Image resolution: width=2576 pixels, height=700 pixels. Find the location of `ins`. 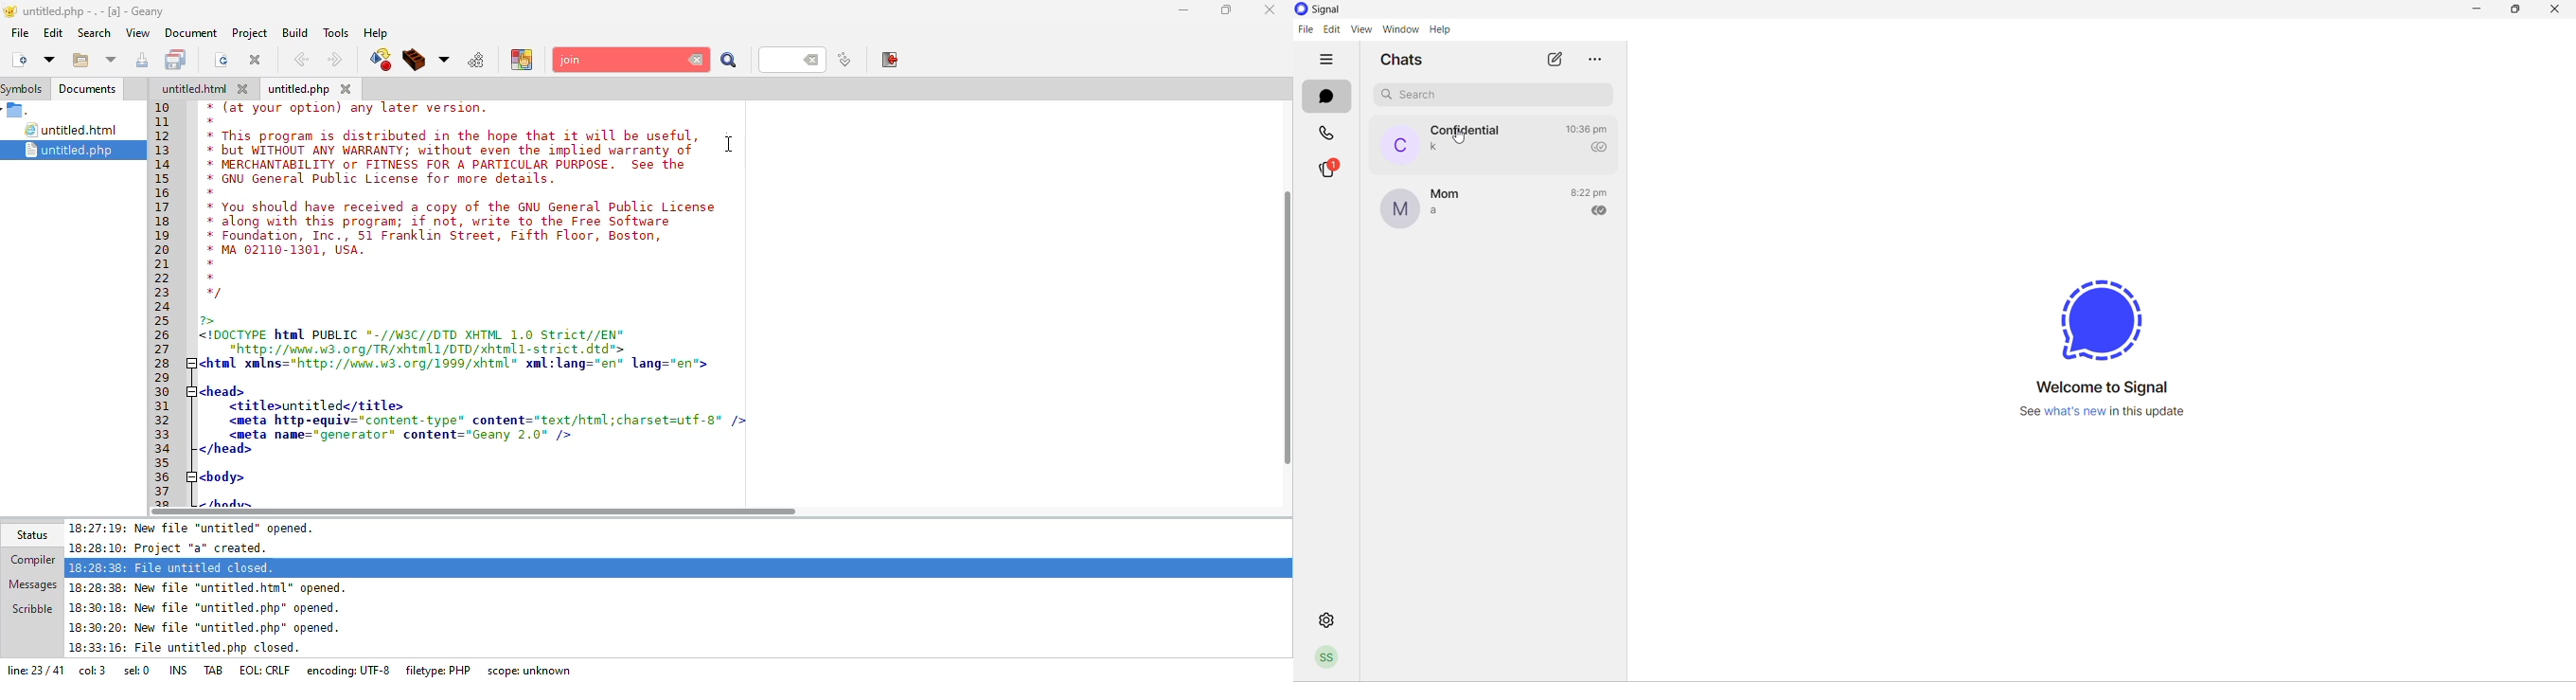

ins is located at coordinates (181, 669).